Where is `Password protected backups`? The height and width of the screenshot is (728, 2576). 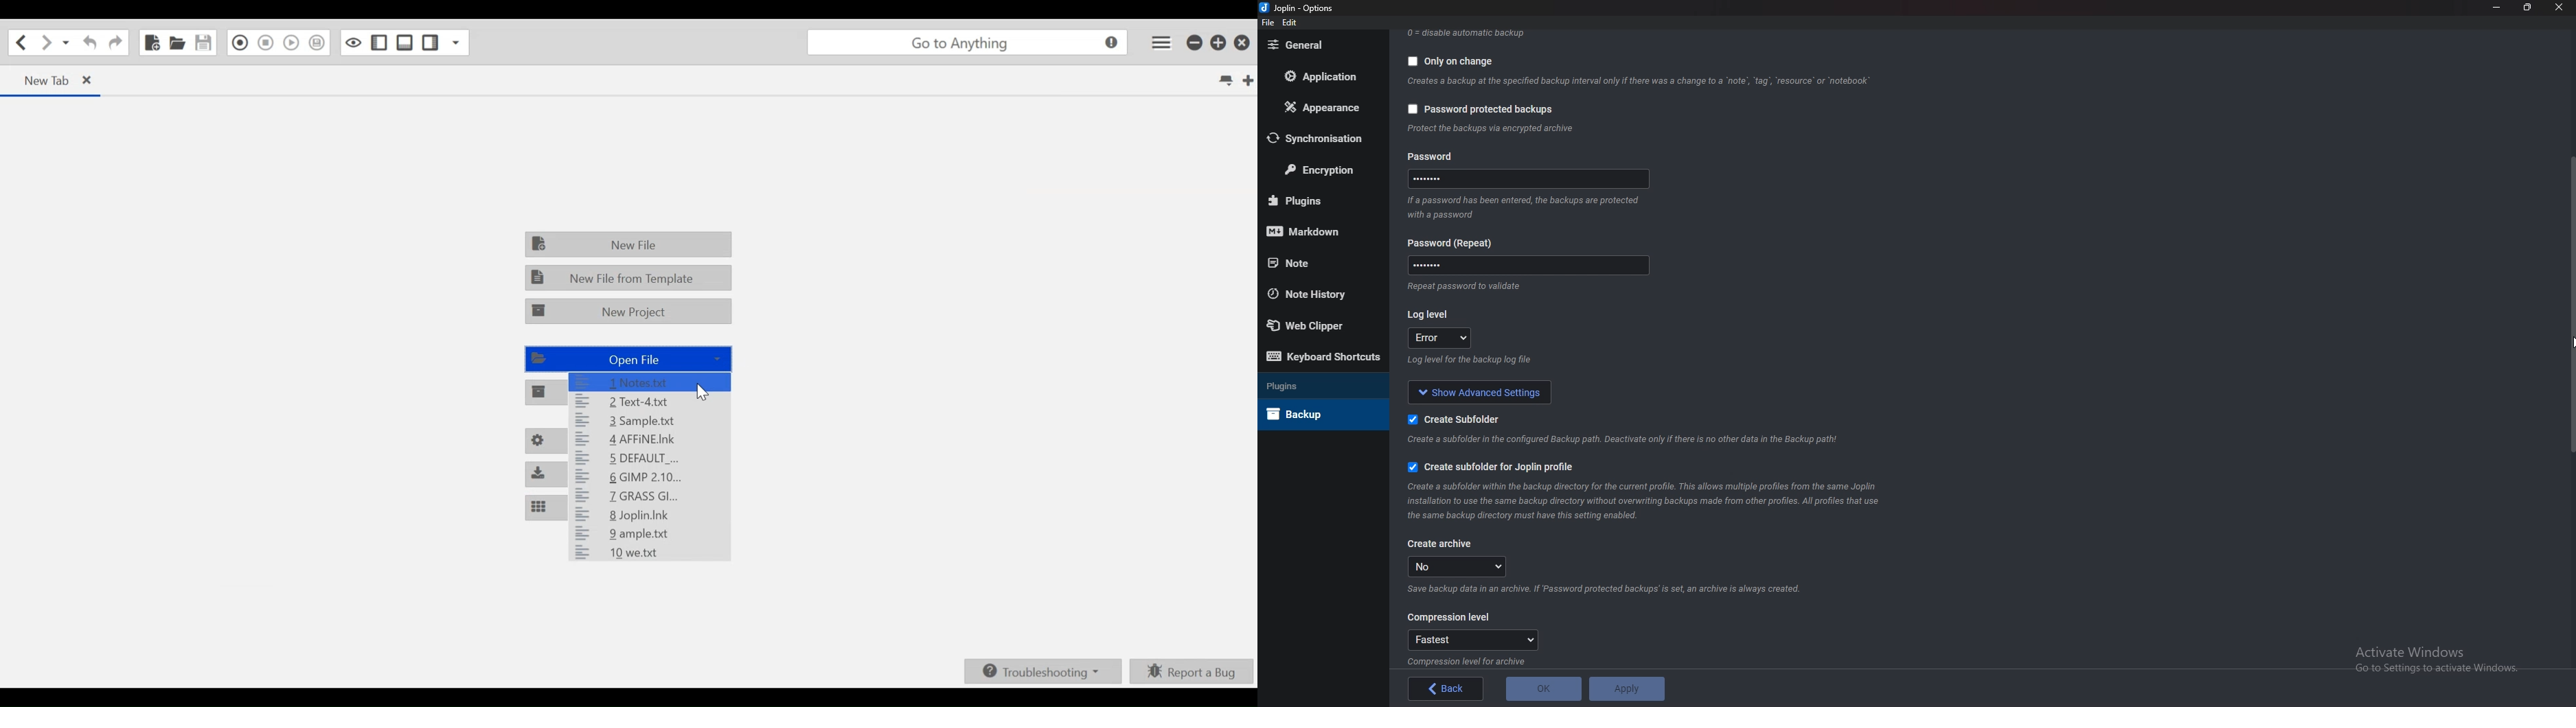
Password protected backups is located at coordinates (1483, 109).